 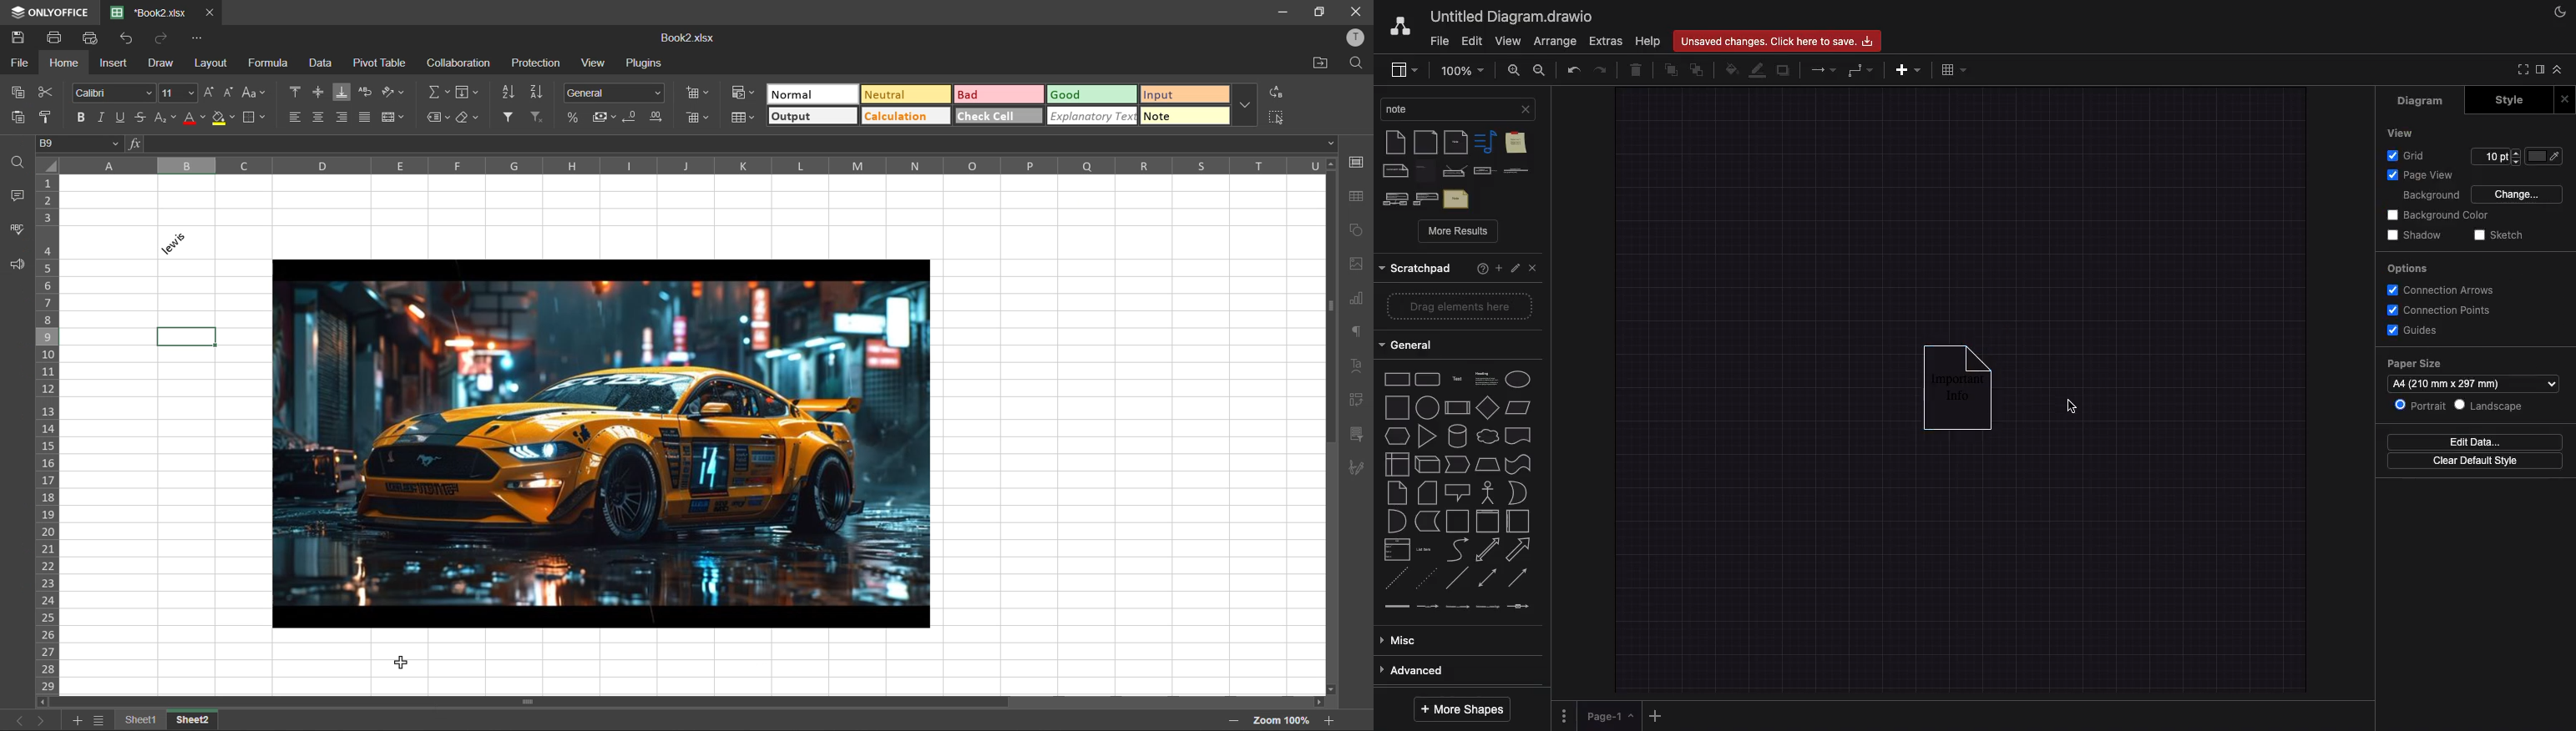 I want to click on square, so click(x=1396, y=408).